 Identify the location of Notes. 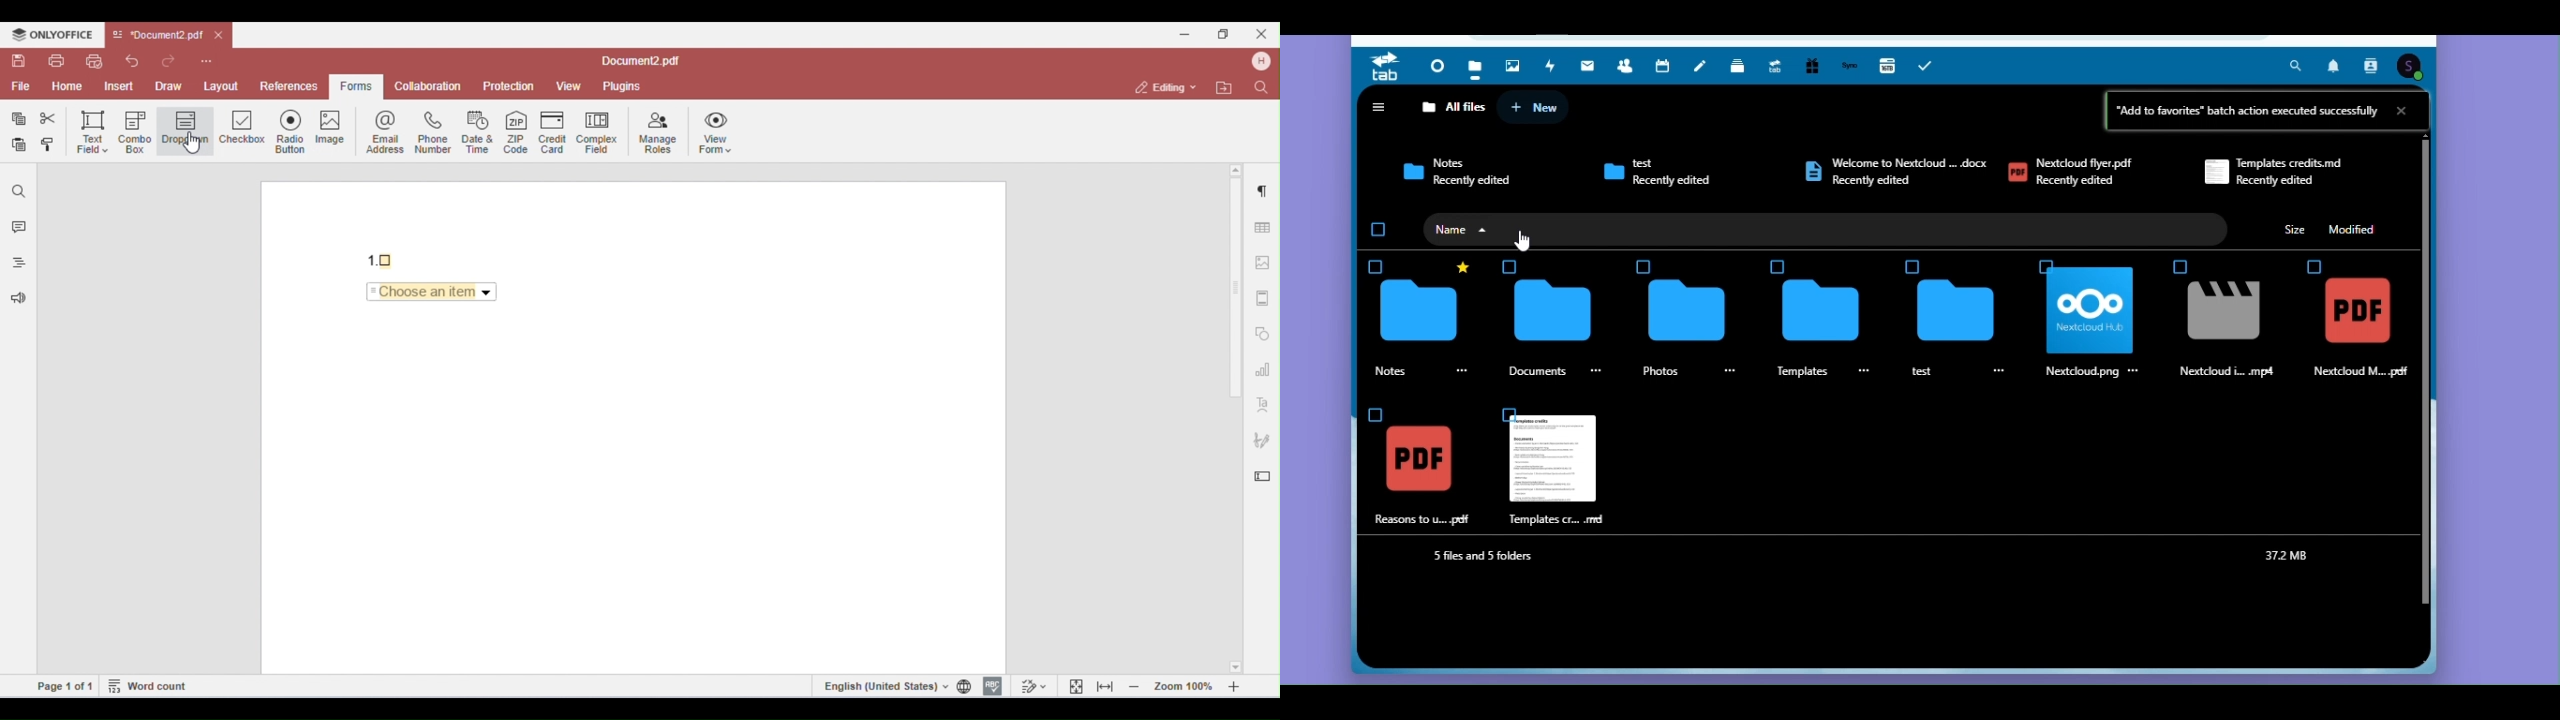
(1702, 66).